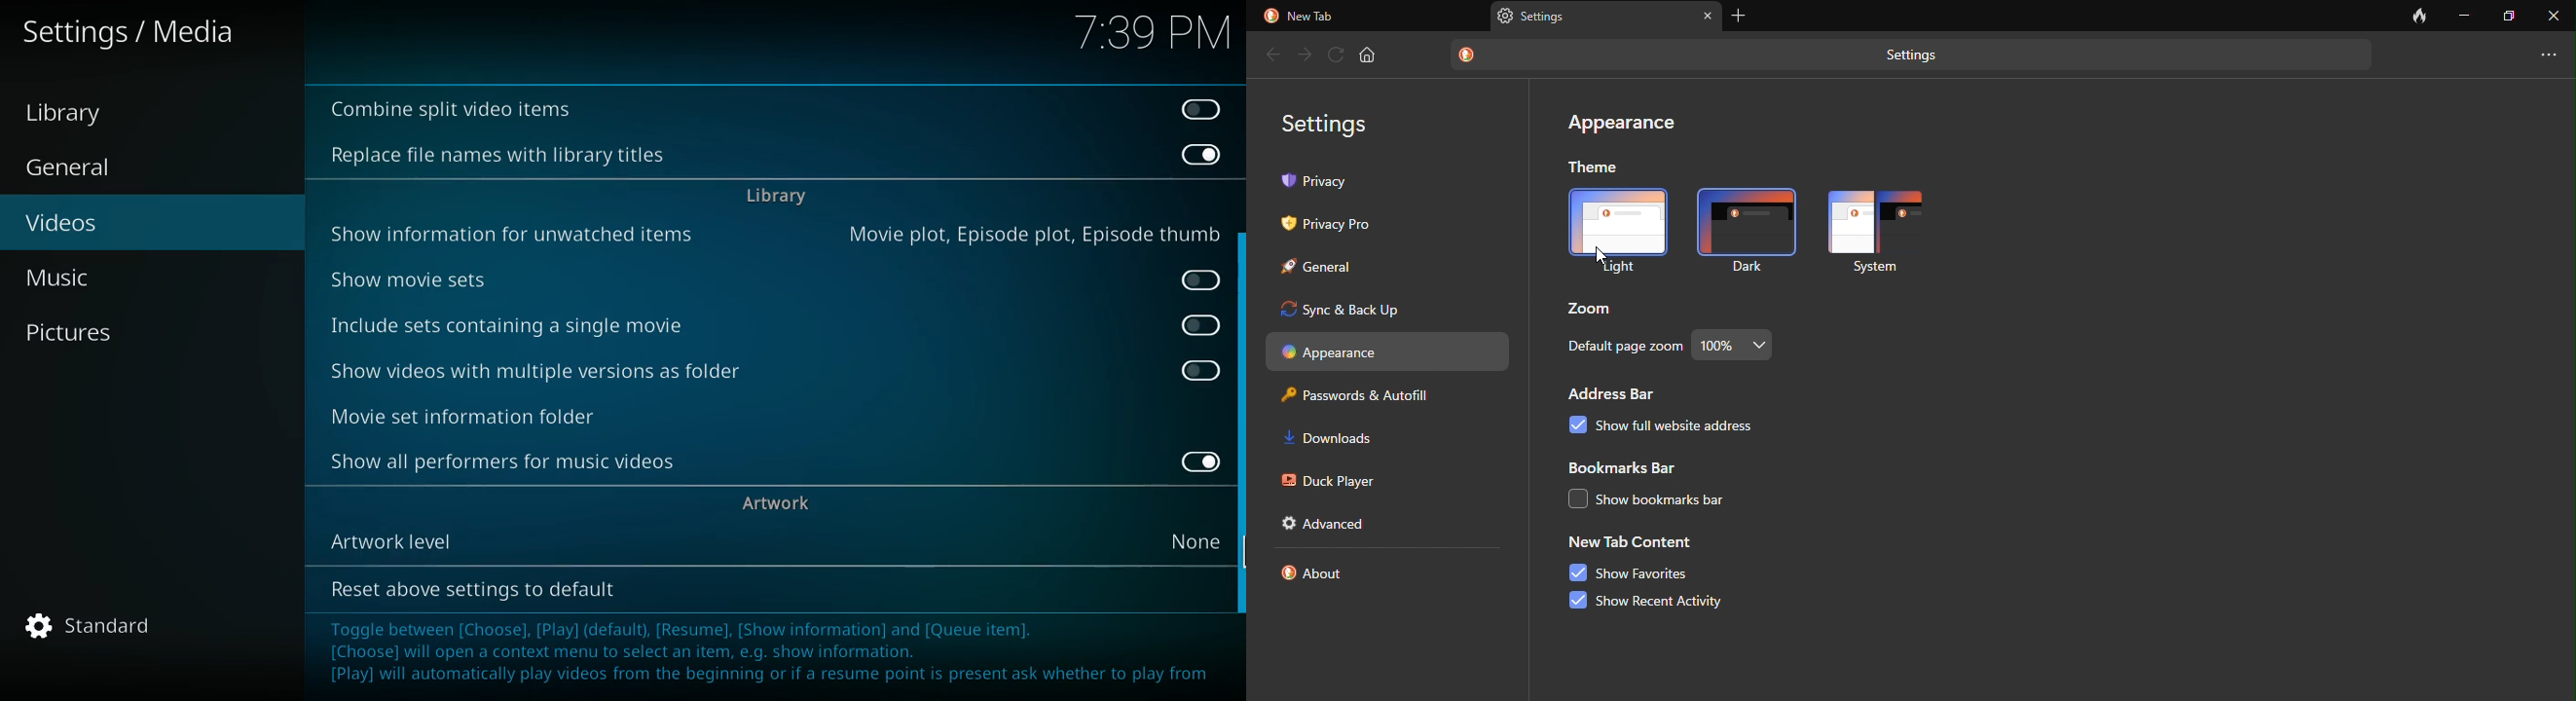 The height and width of the screenshot is (728, 2576). I want to click on close tab and clear data, so click(2419, 16).